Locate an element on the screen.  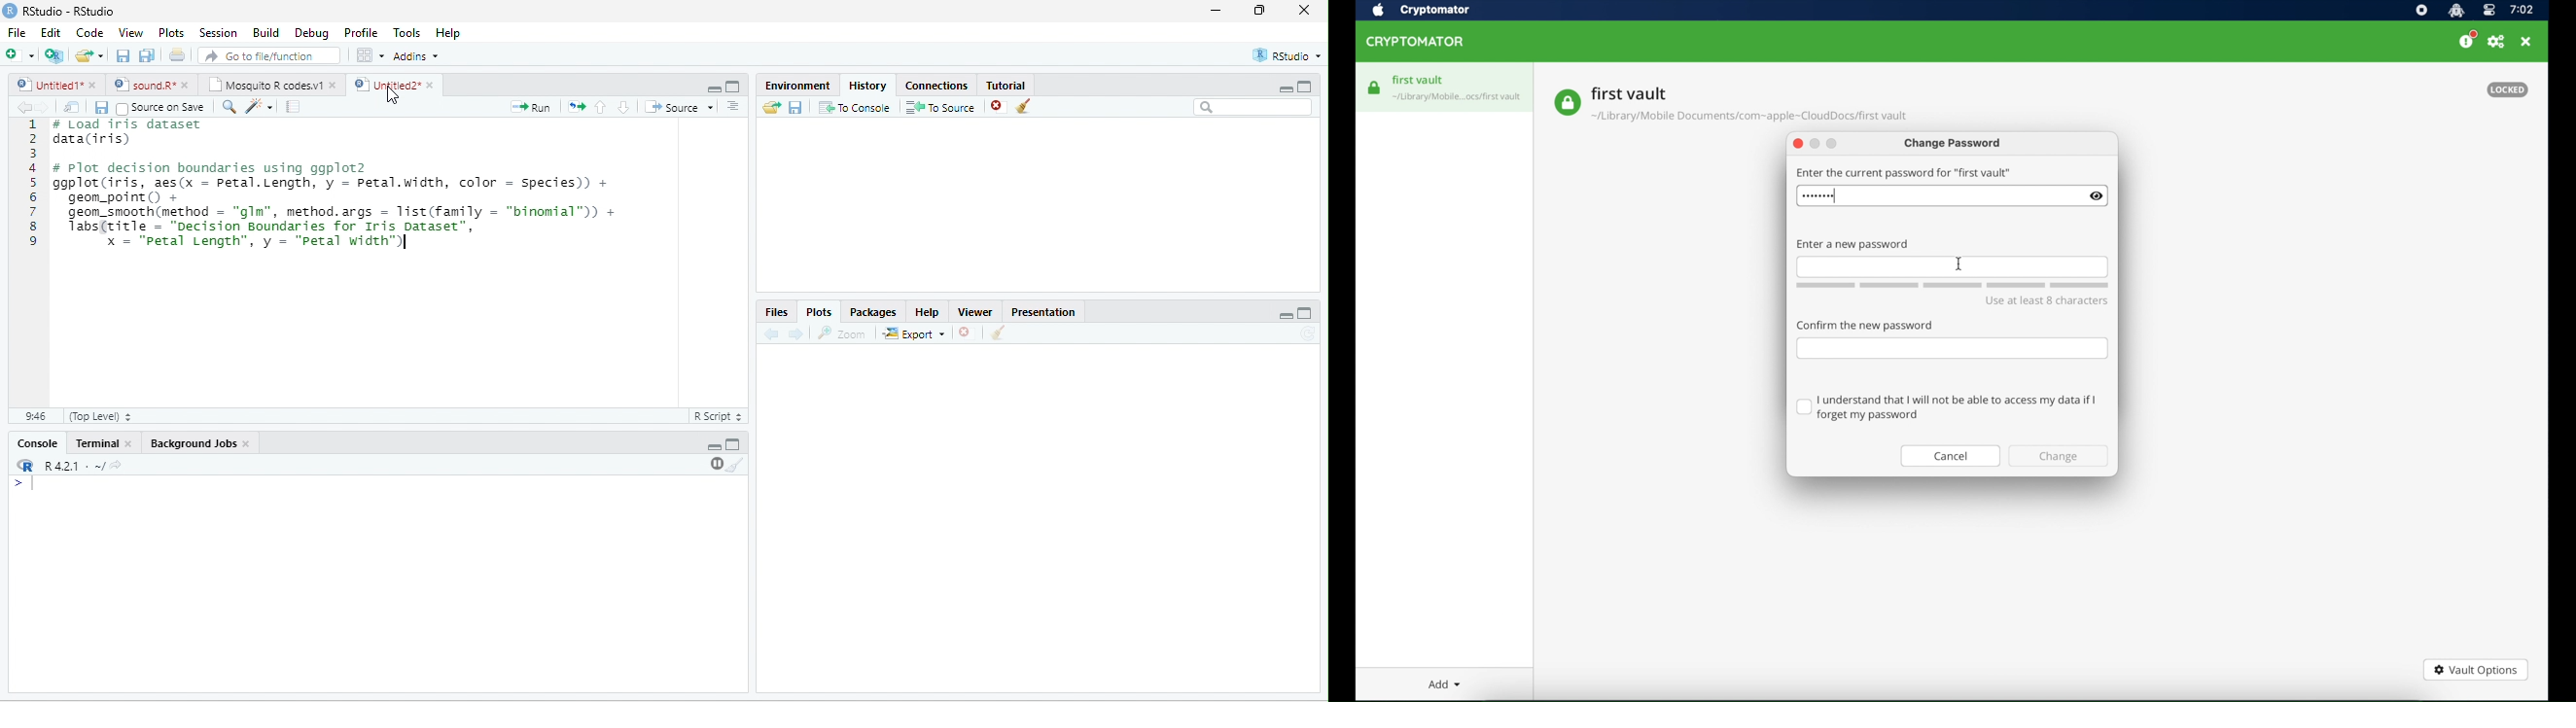
forward is located at coordinates (45, 108).